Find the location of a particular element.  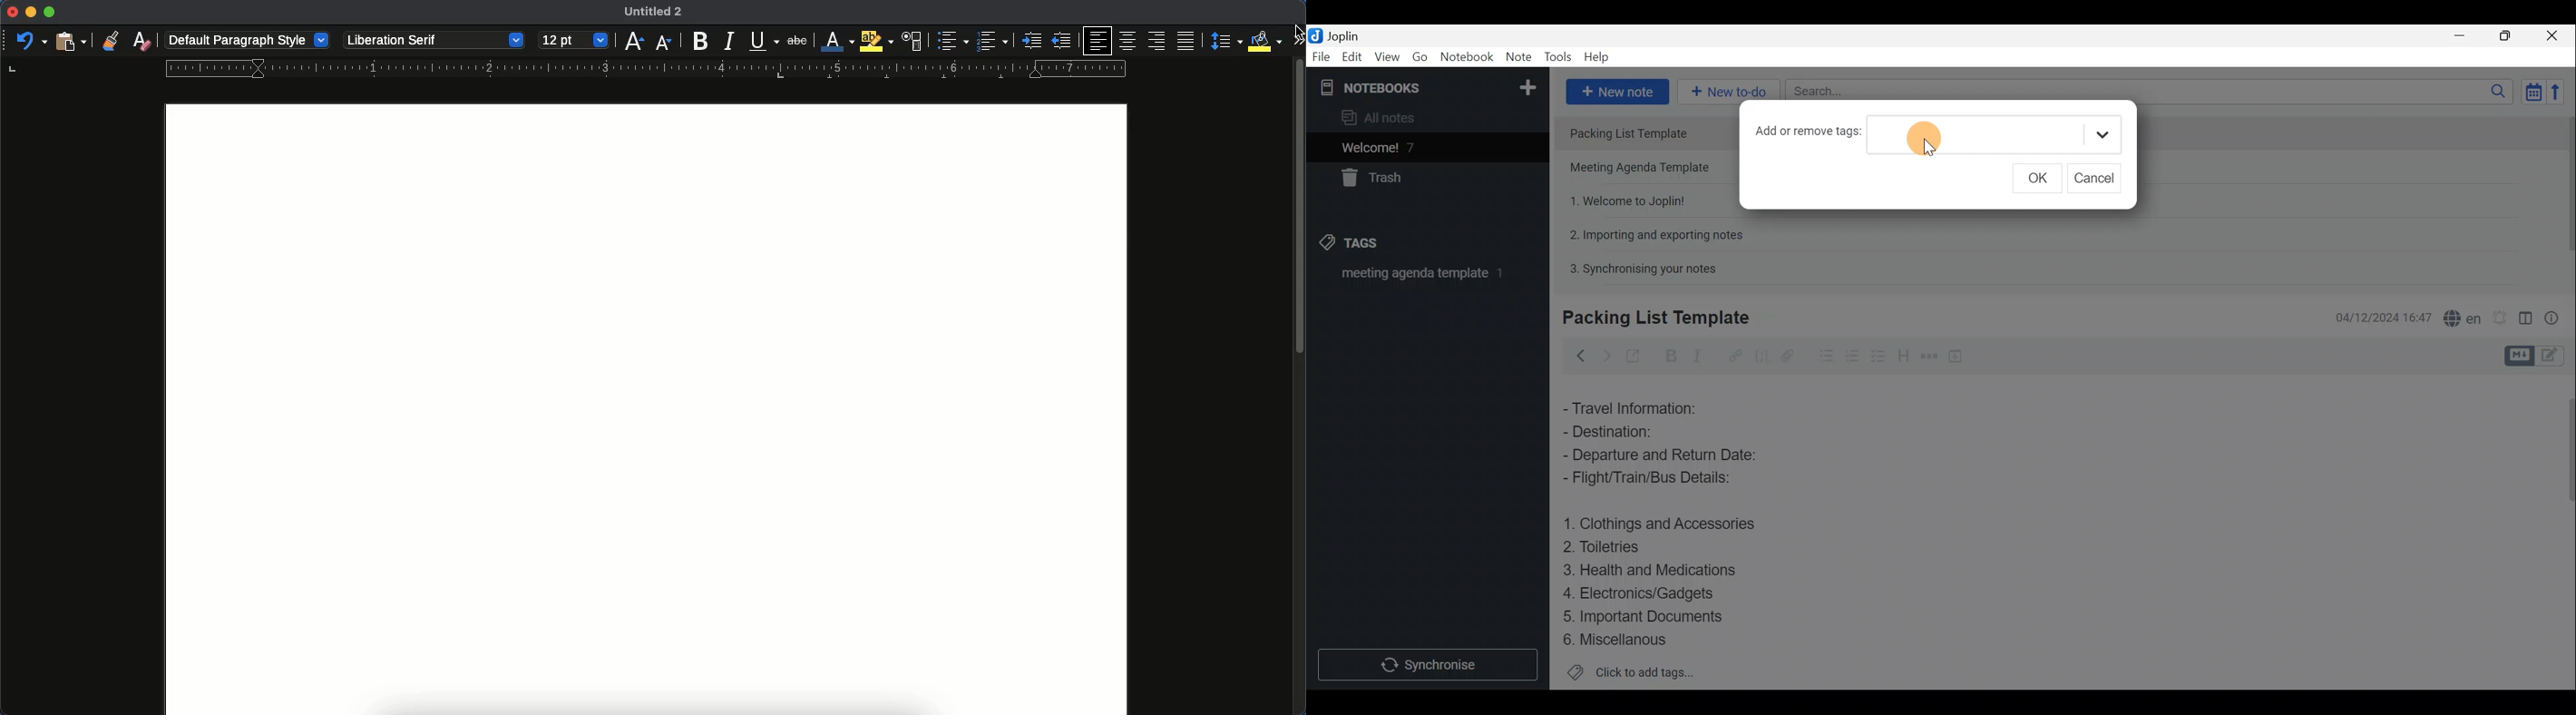

Bulleted list is located at coordinates (1822, 358).